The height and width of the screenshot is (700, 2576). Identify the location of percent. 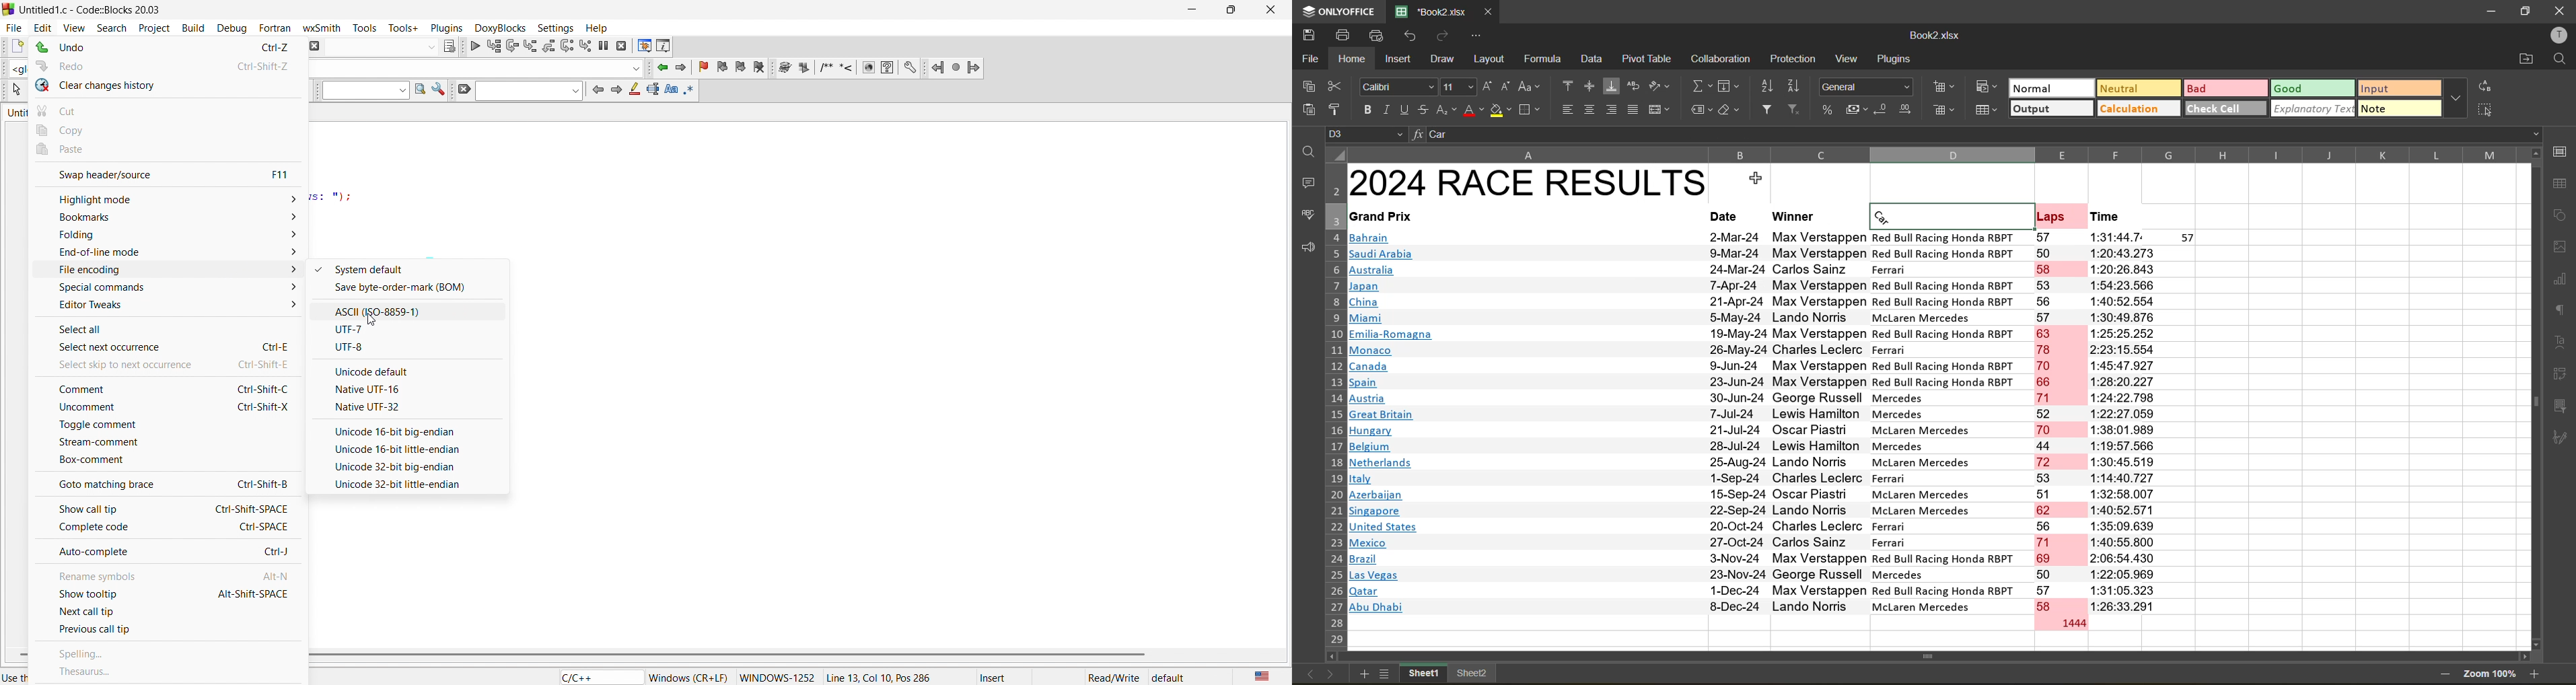
(1829, 110).